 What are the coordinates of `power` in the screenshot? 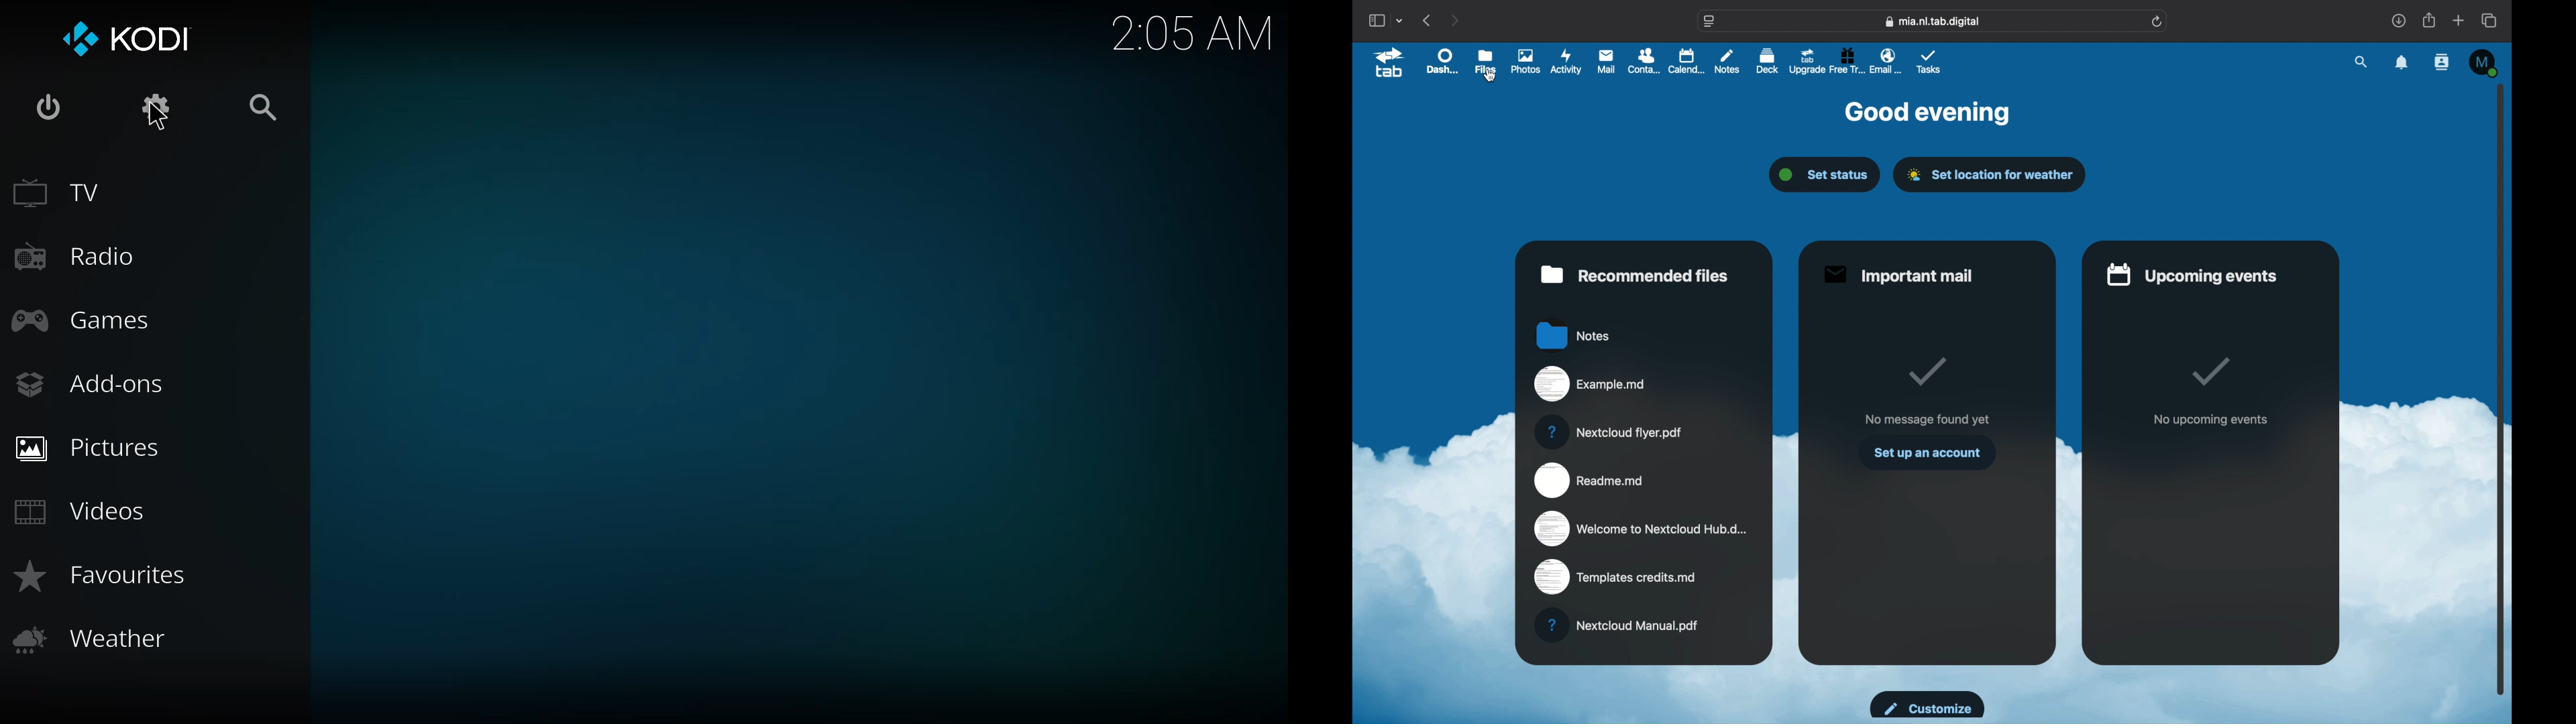 It's located at (54, 105).